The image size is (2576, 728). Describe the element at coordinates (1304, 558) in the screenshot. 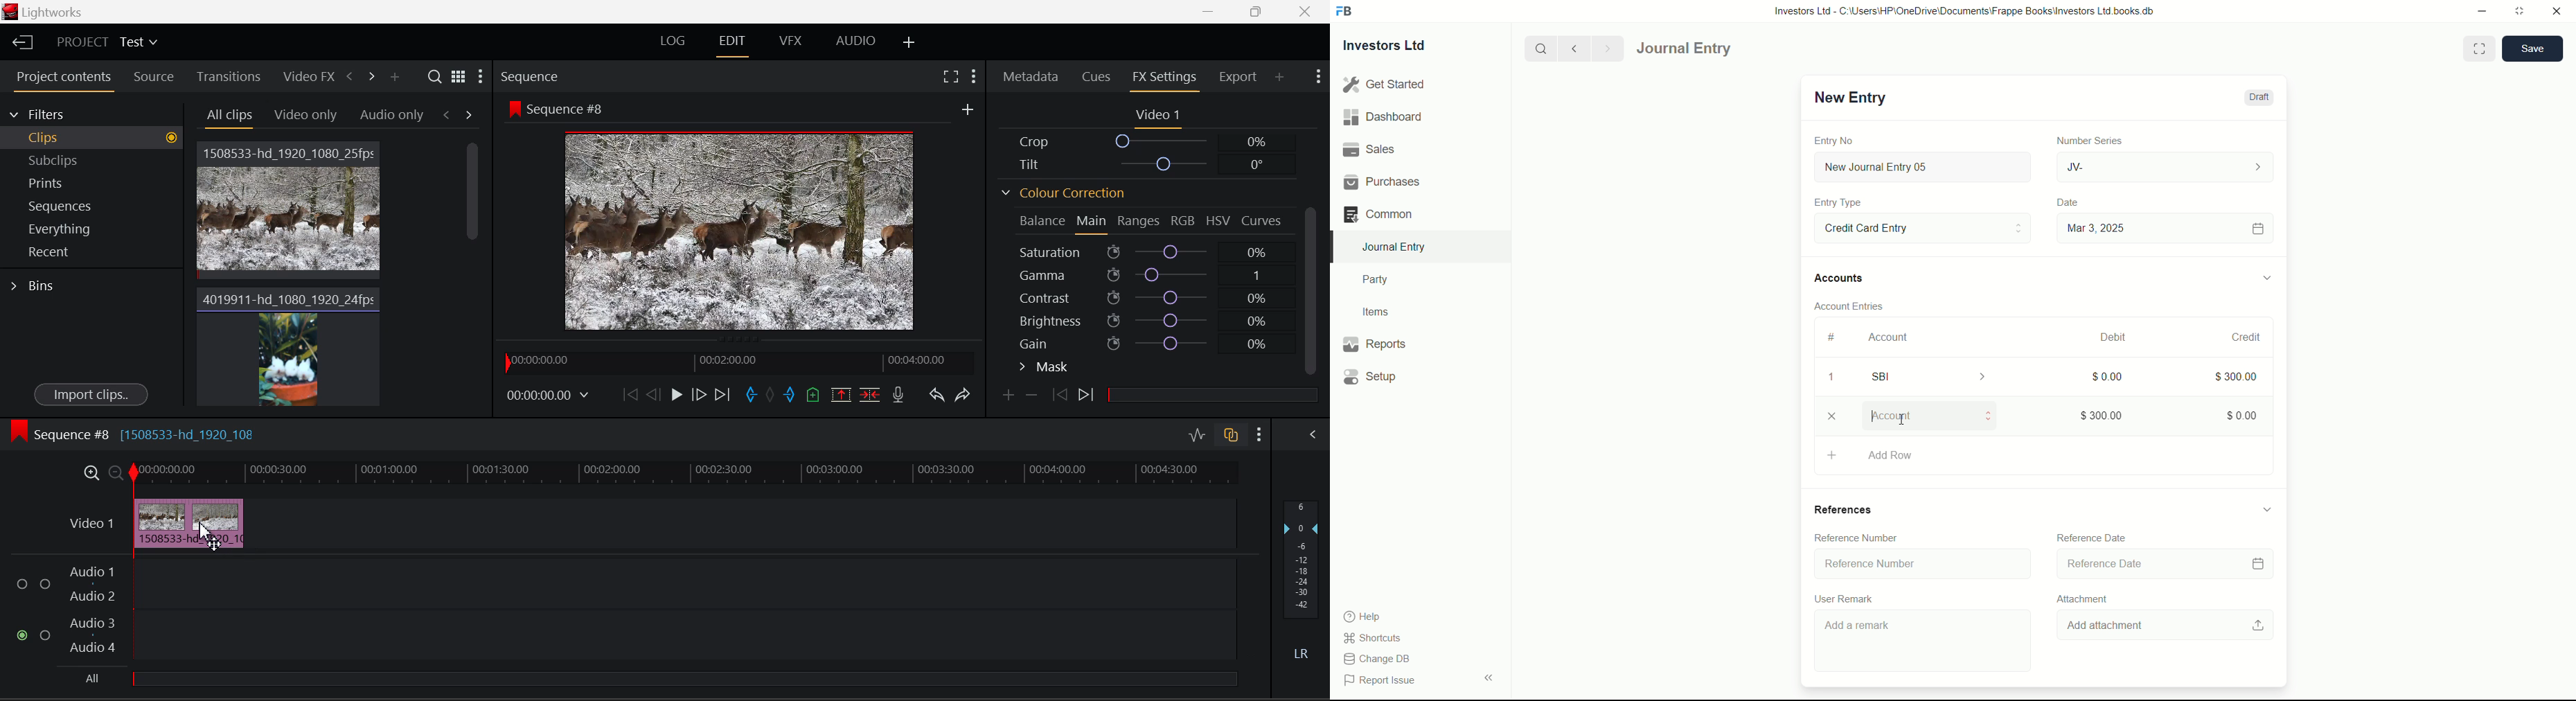

I see `Decibel Level` at that location.